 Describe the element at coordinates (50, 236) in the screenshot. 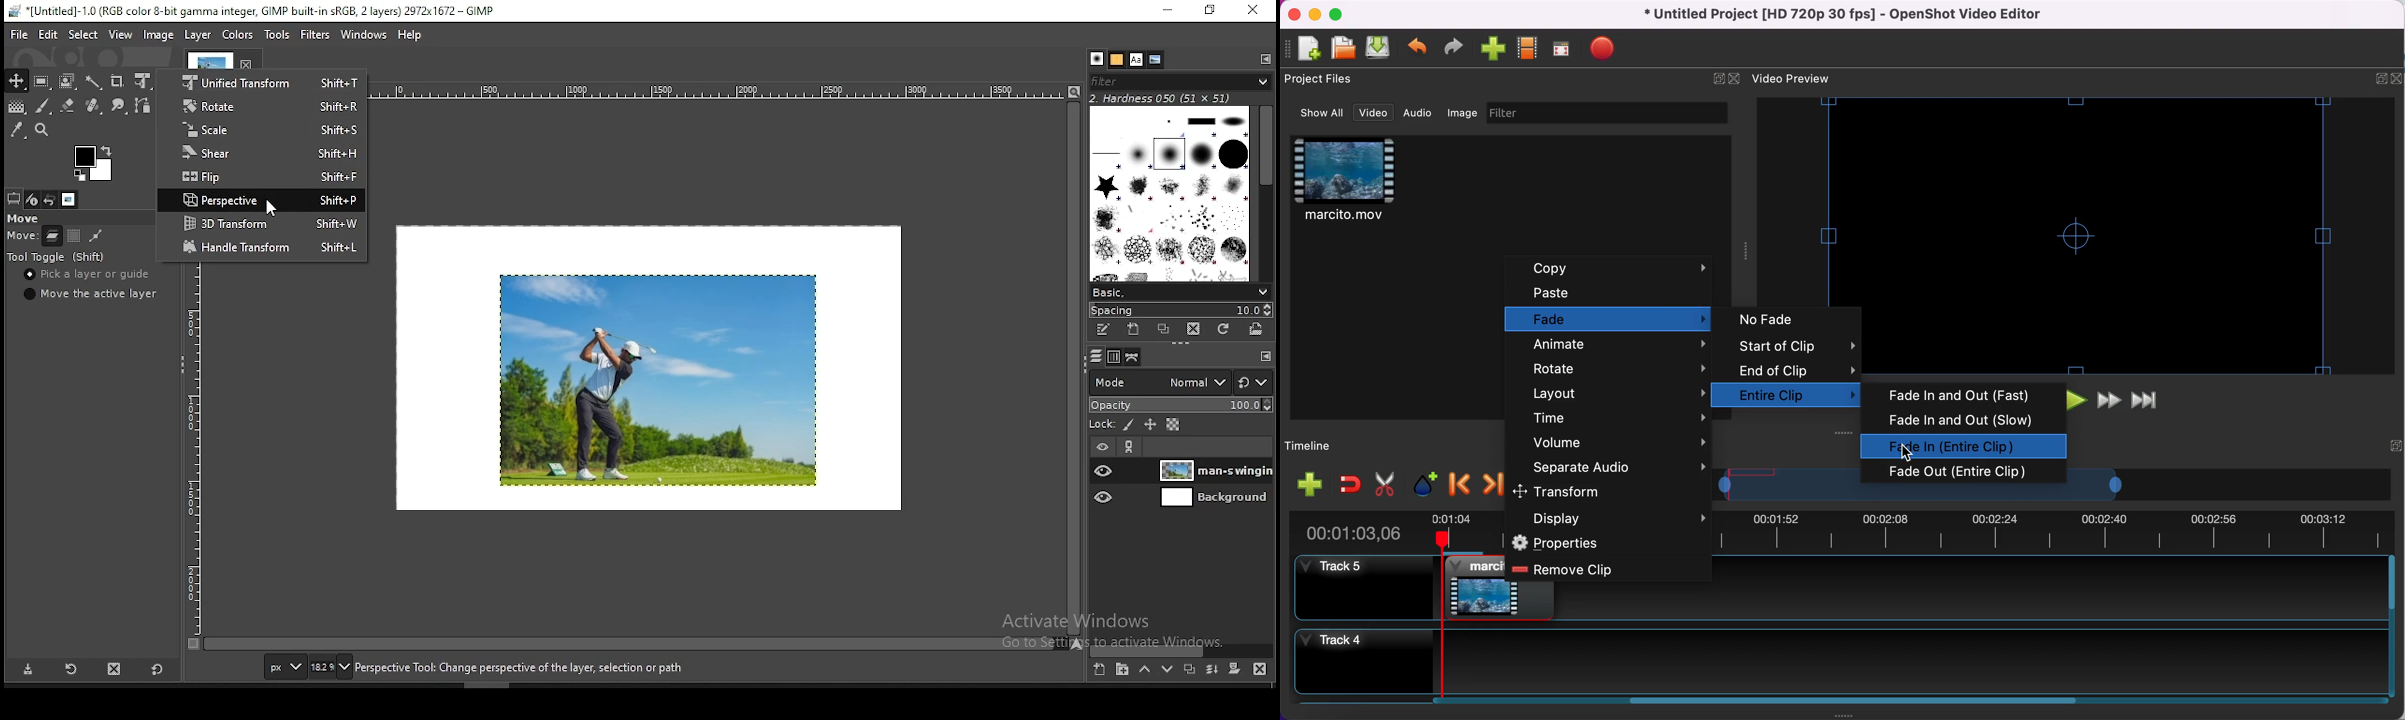

I see `move layer` at that location.